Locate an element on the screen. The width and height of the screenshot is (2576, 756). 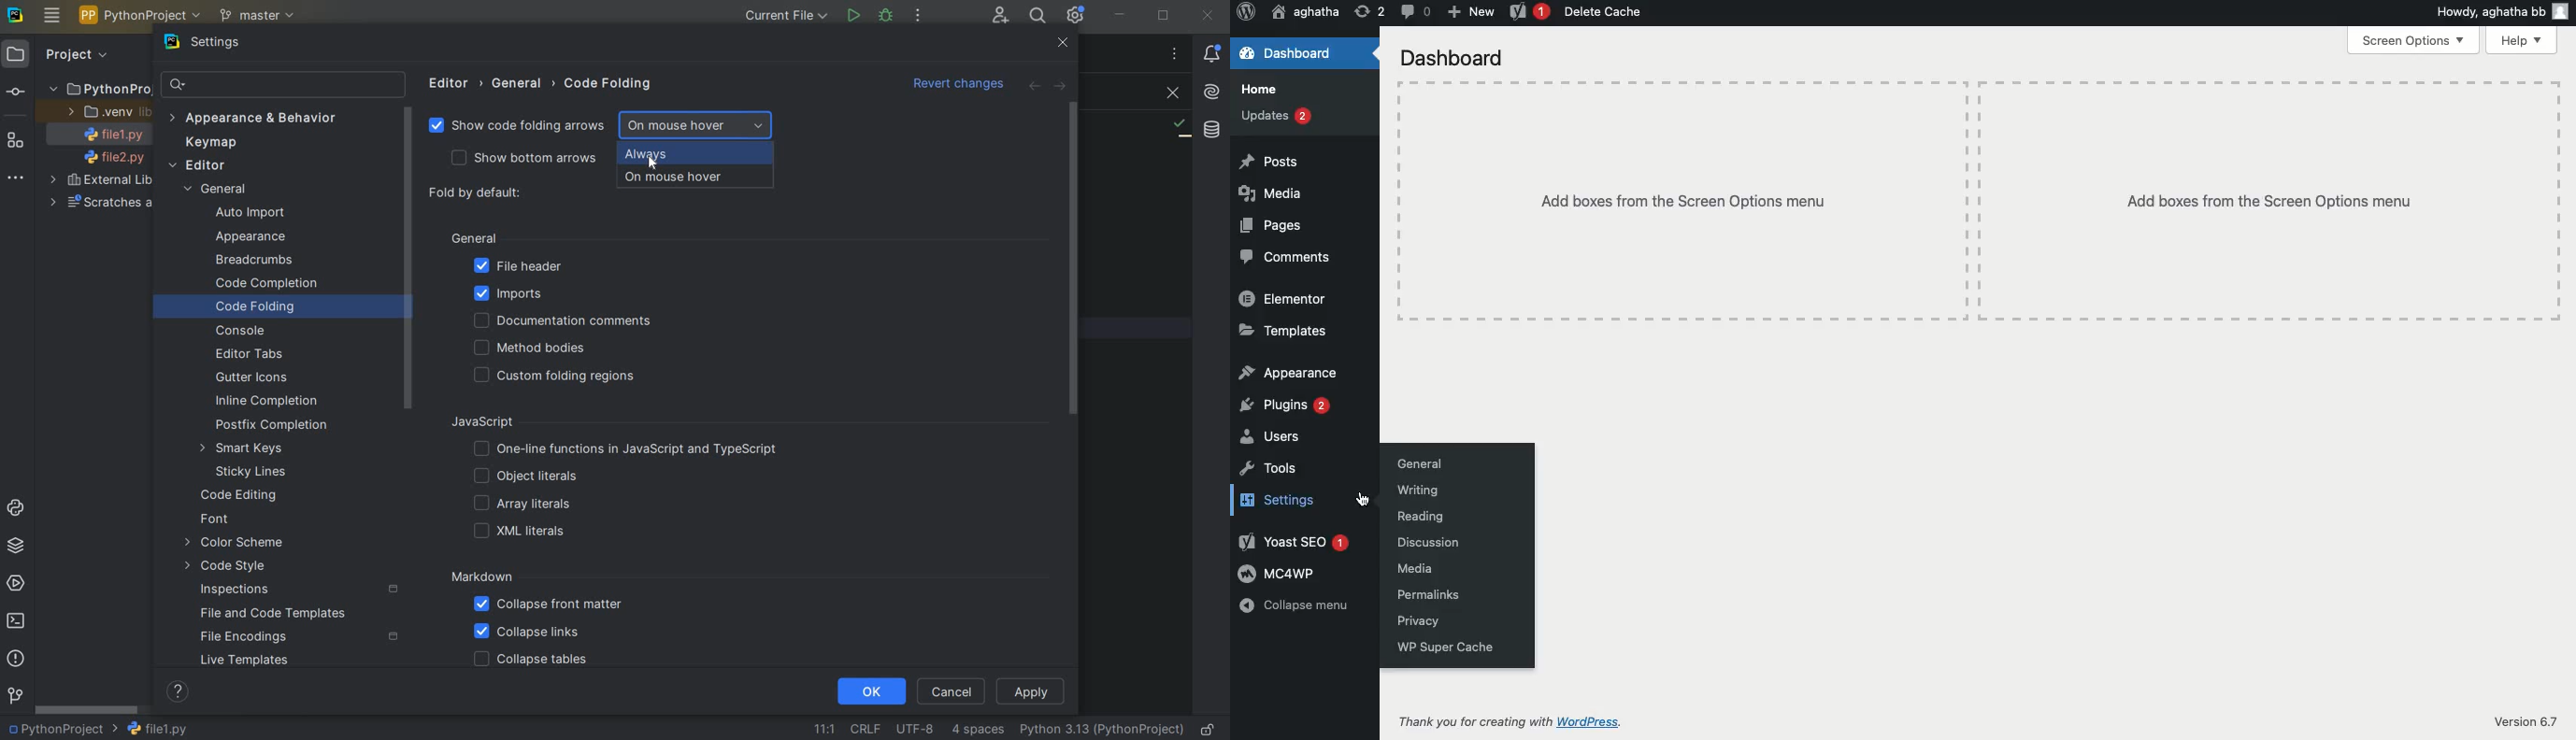
CONSOLE is located at coordinates (246, 331).